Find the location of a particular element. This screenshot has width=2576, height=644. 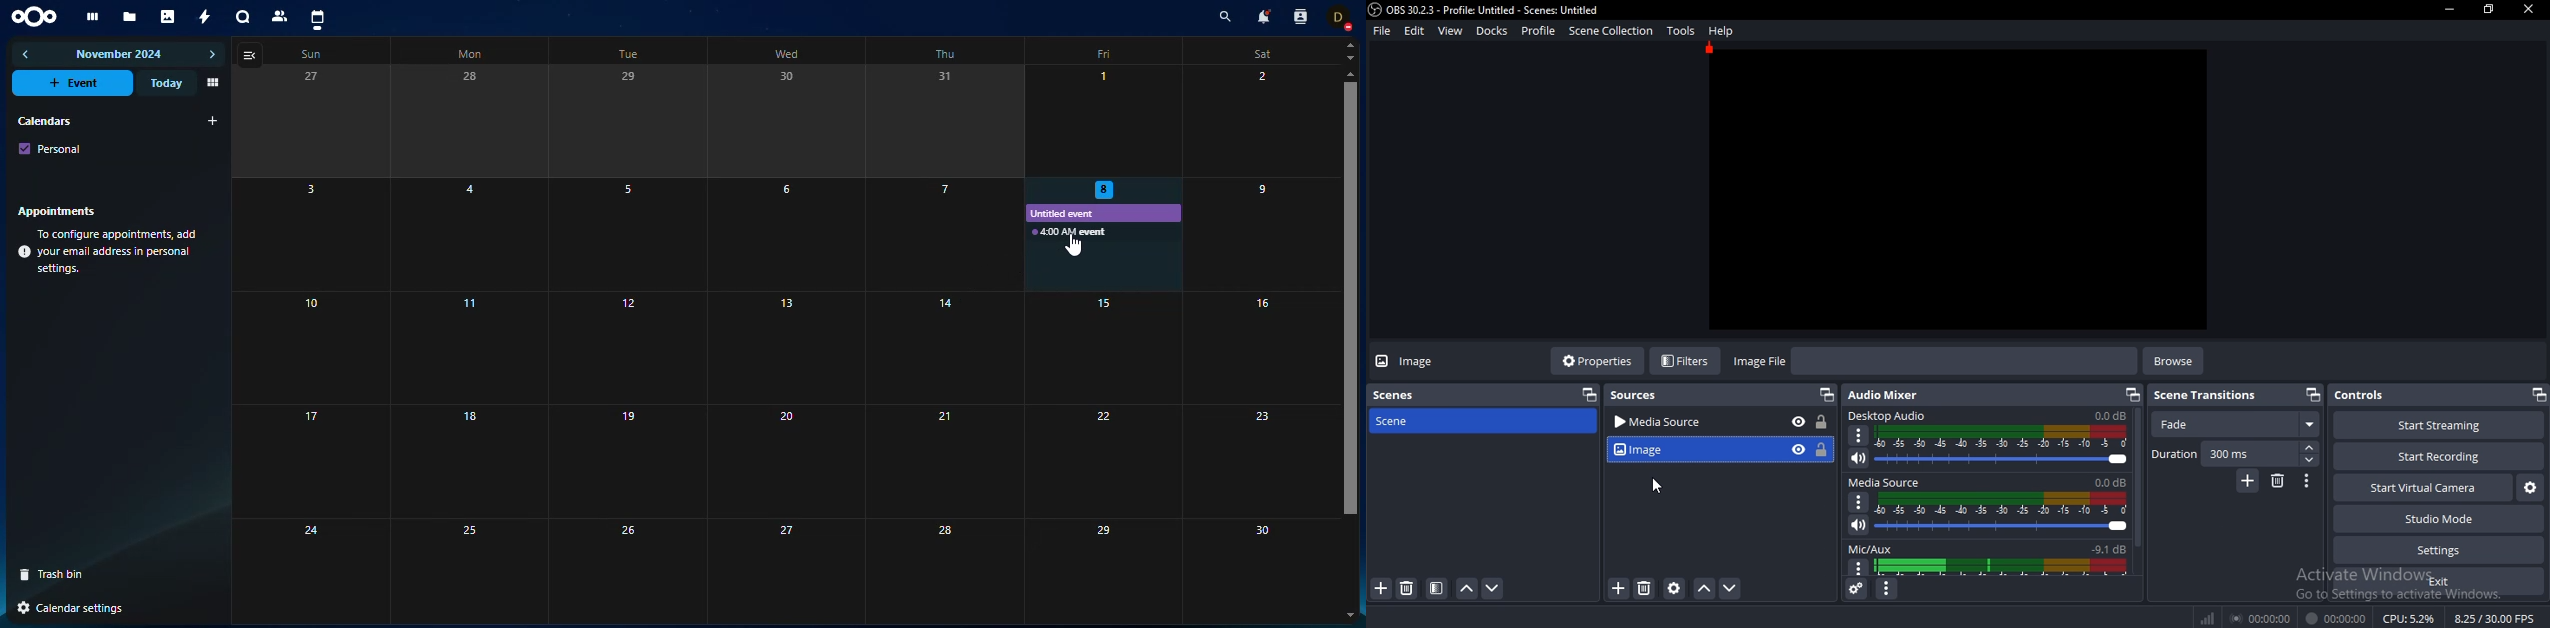

remove sources is located at coordinates (1642, 589).